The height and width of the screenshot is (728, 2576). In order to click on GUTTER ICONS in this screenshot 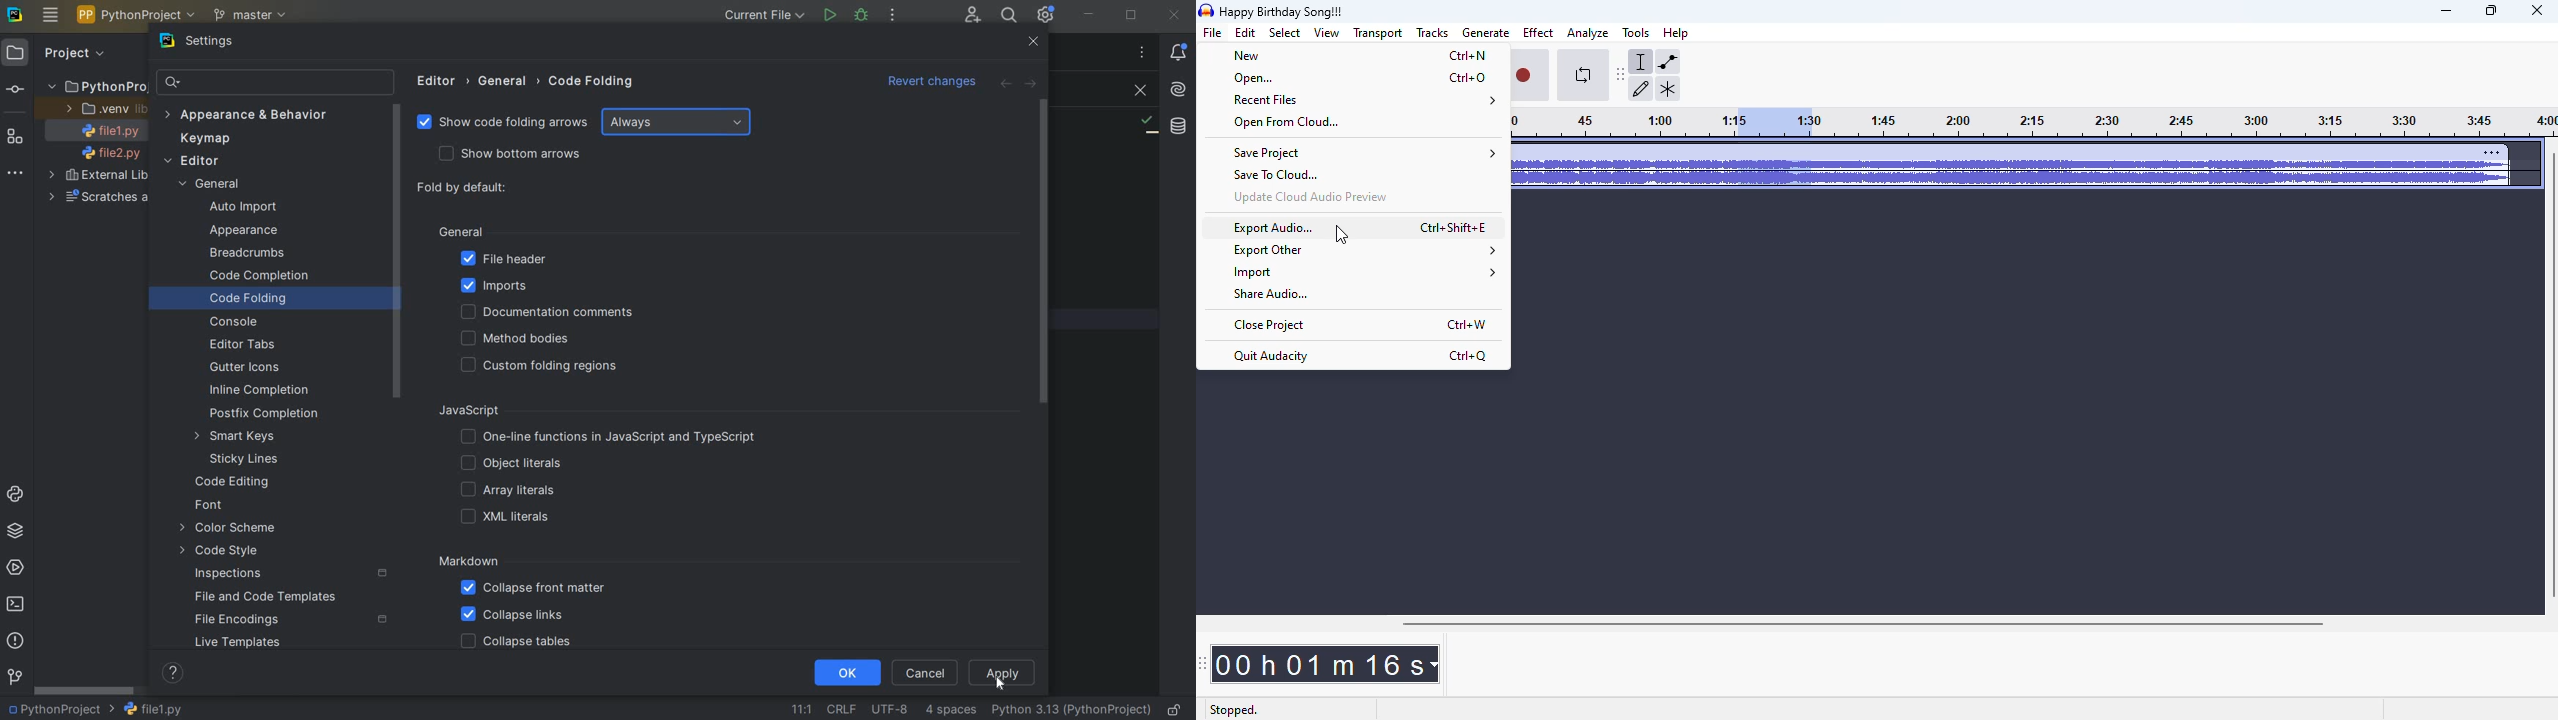, I will do `click(249, 368)`.